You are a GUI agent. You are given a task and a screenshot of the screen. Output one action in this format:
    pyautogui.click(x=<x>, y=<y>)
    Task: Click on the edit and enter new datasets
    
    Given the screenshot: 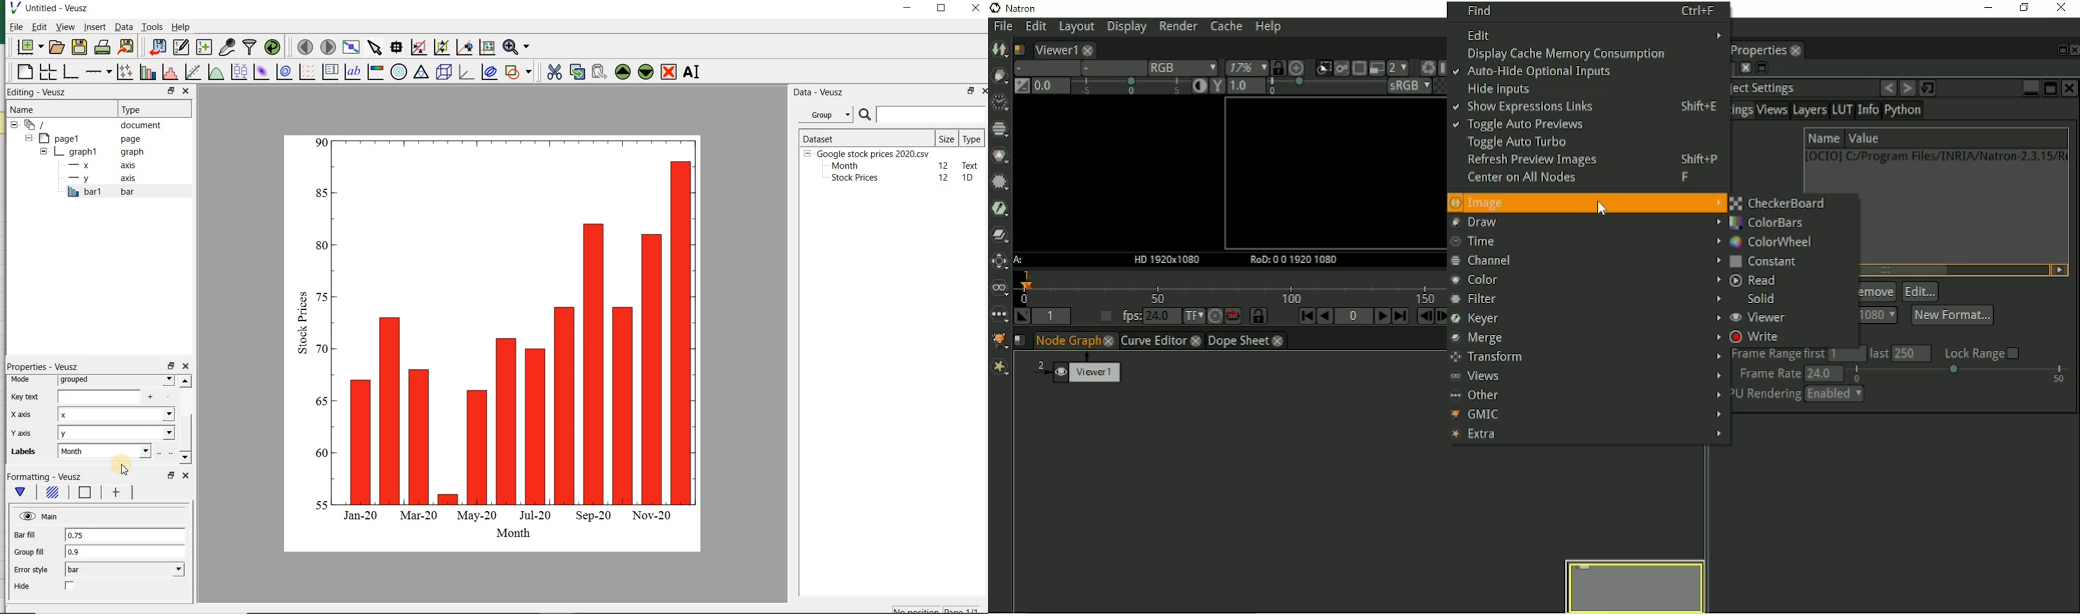 What is the action you would take?
    pyautogui.click(x=181, y=47)
    